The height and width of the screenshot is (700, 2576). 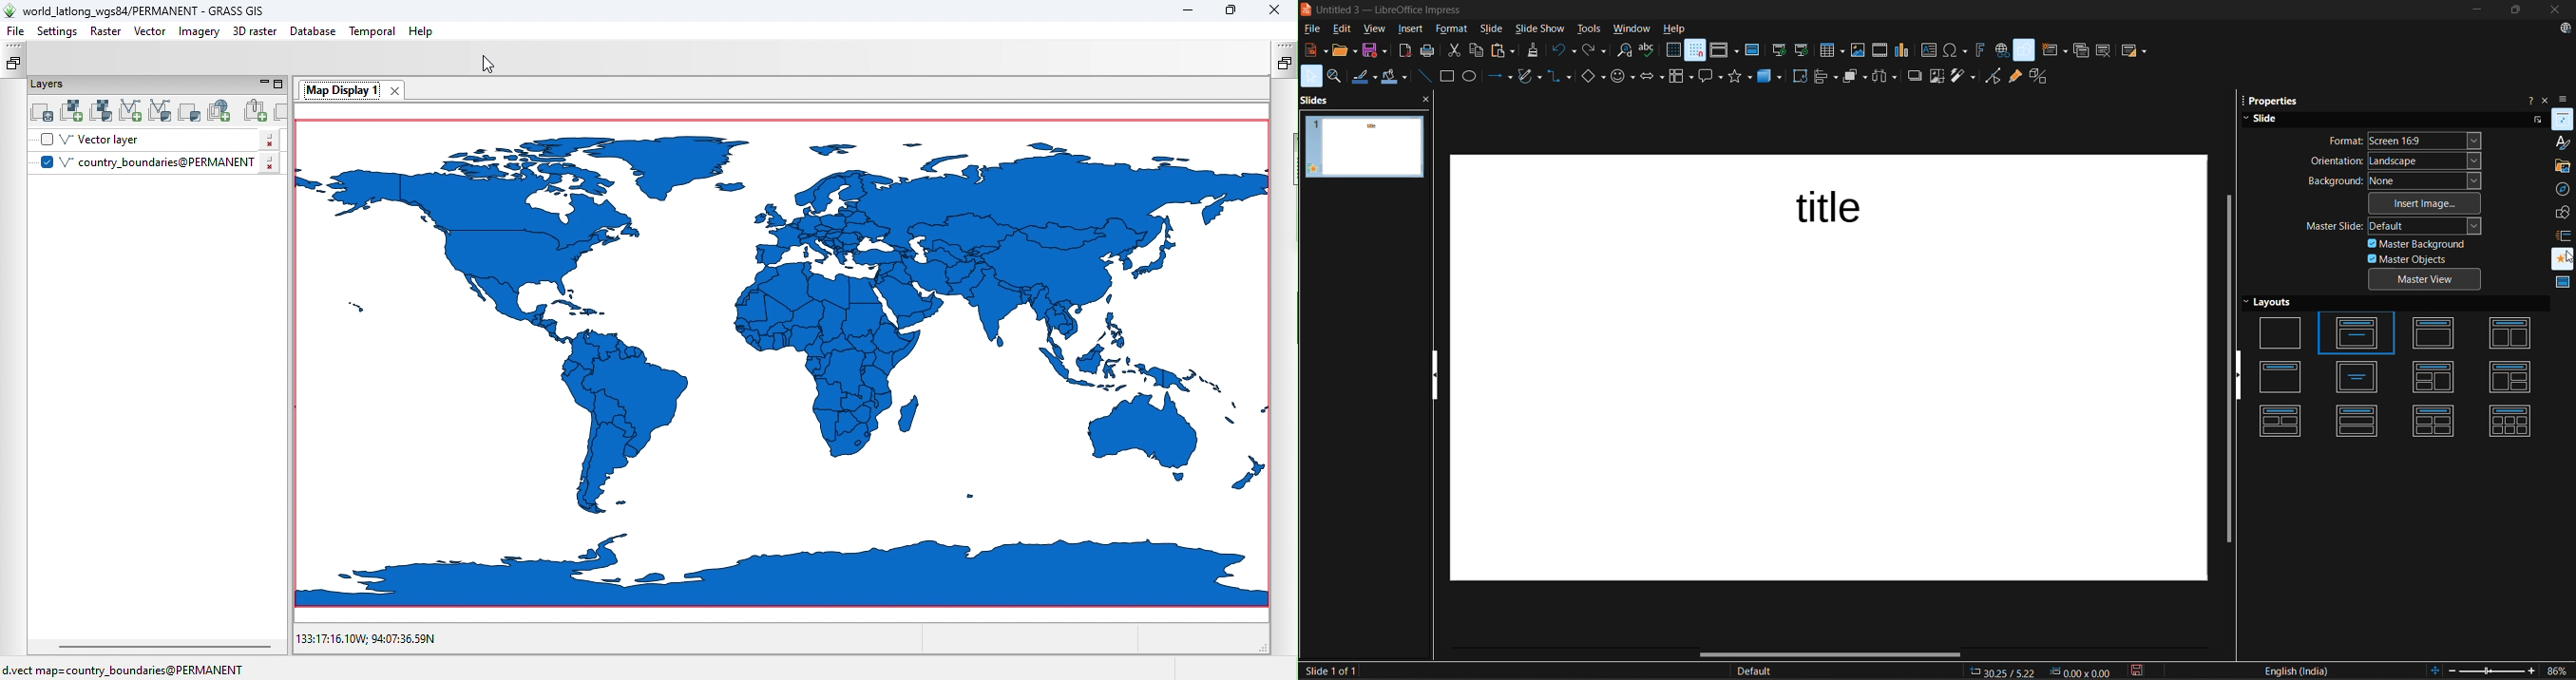 What do you see at coordinates (1432, 51) in the screenshot?
I see `print` at bounding box center [1432, 51].